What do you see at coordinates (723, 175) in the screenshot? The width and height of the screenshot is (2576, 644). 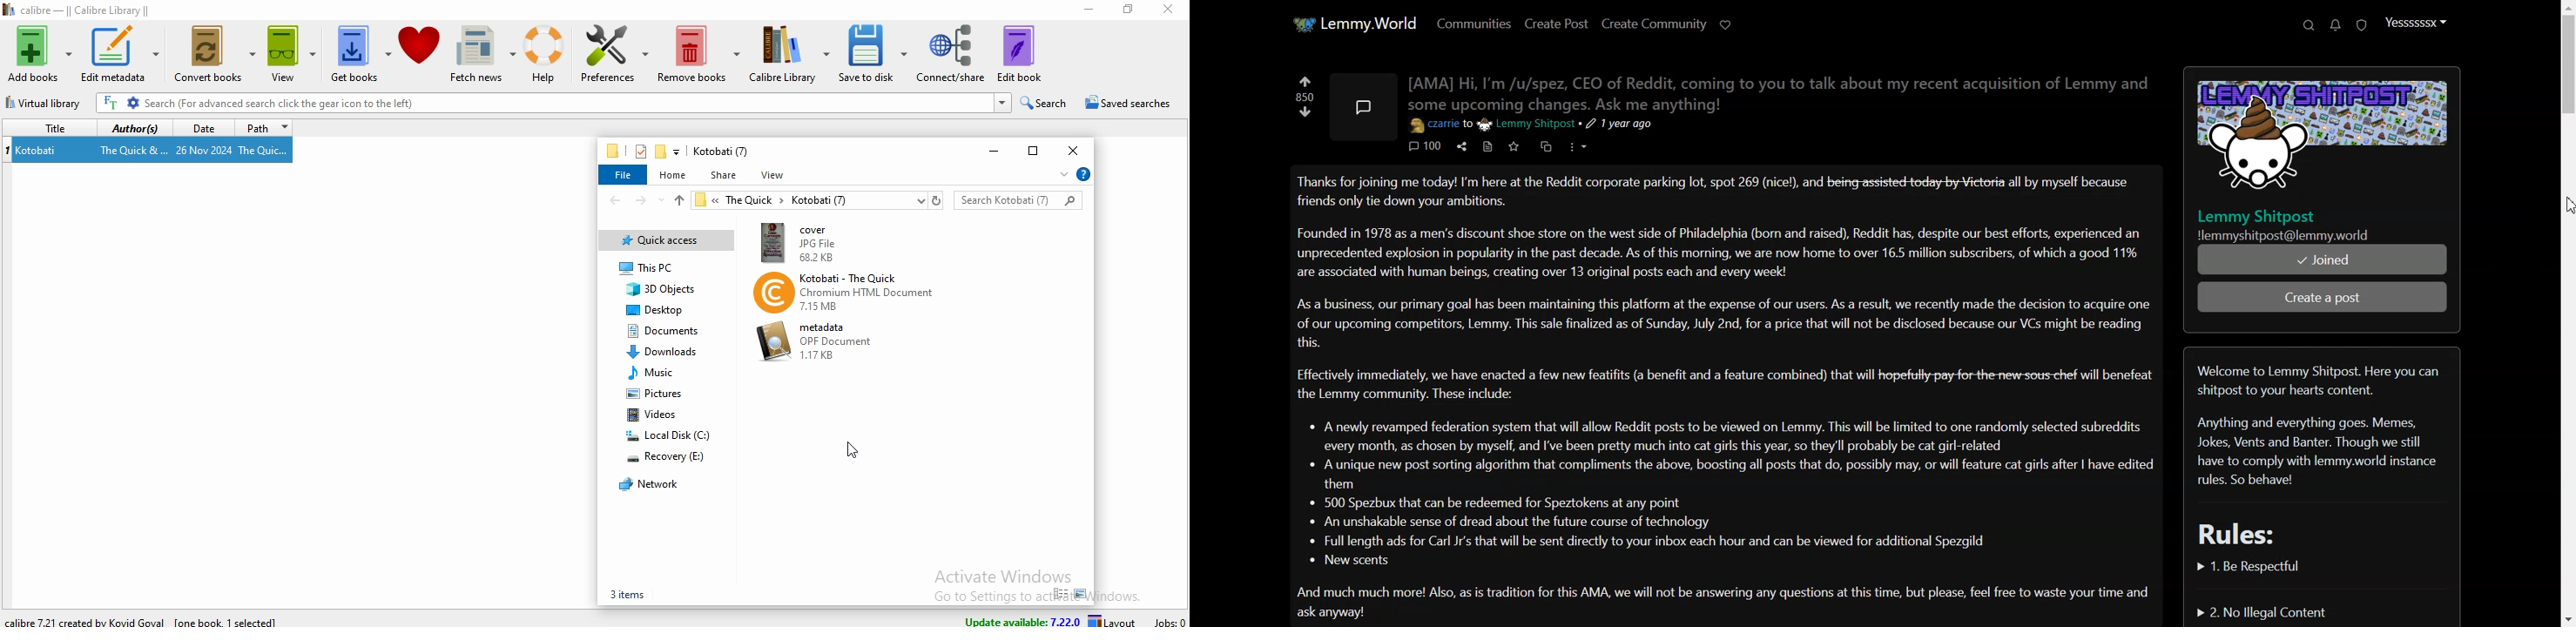 I see `share` at bounding box center [723, 175].